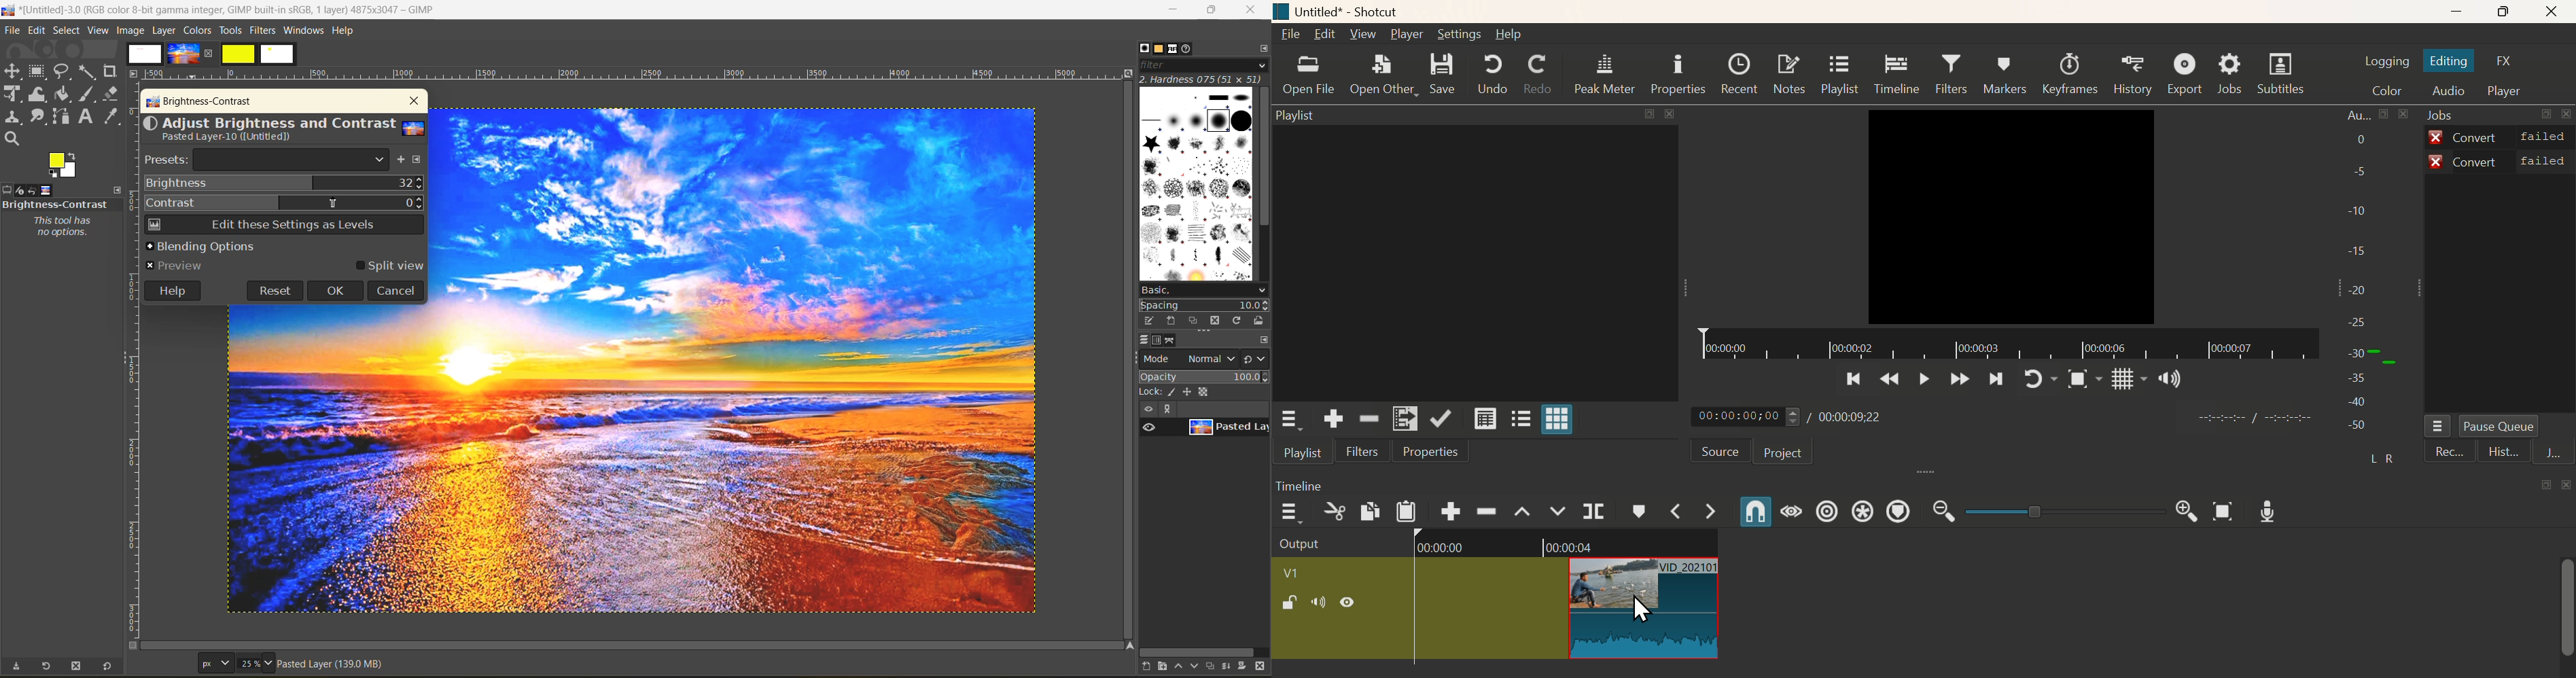 Image resolution: width=2576 pixels, height=700 pixels. What do you see at coordinates (107, 665) in the screenshot?
I see `reset to default` at bounding box center [107, 665].